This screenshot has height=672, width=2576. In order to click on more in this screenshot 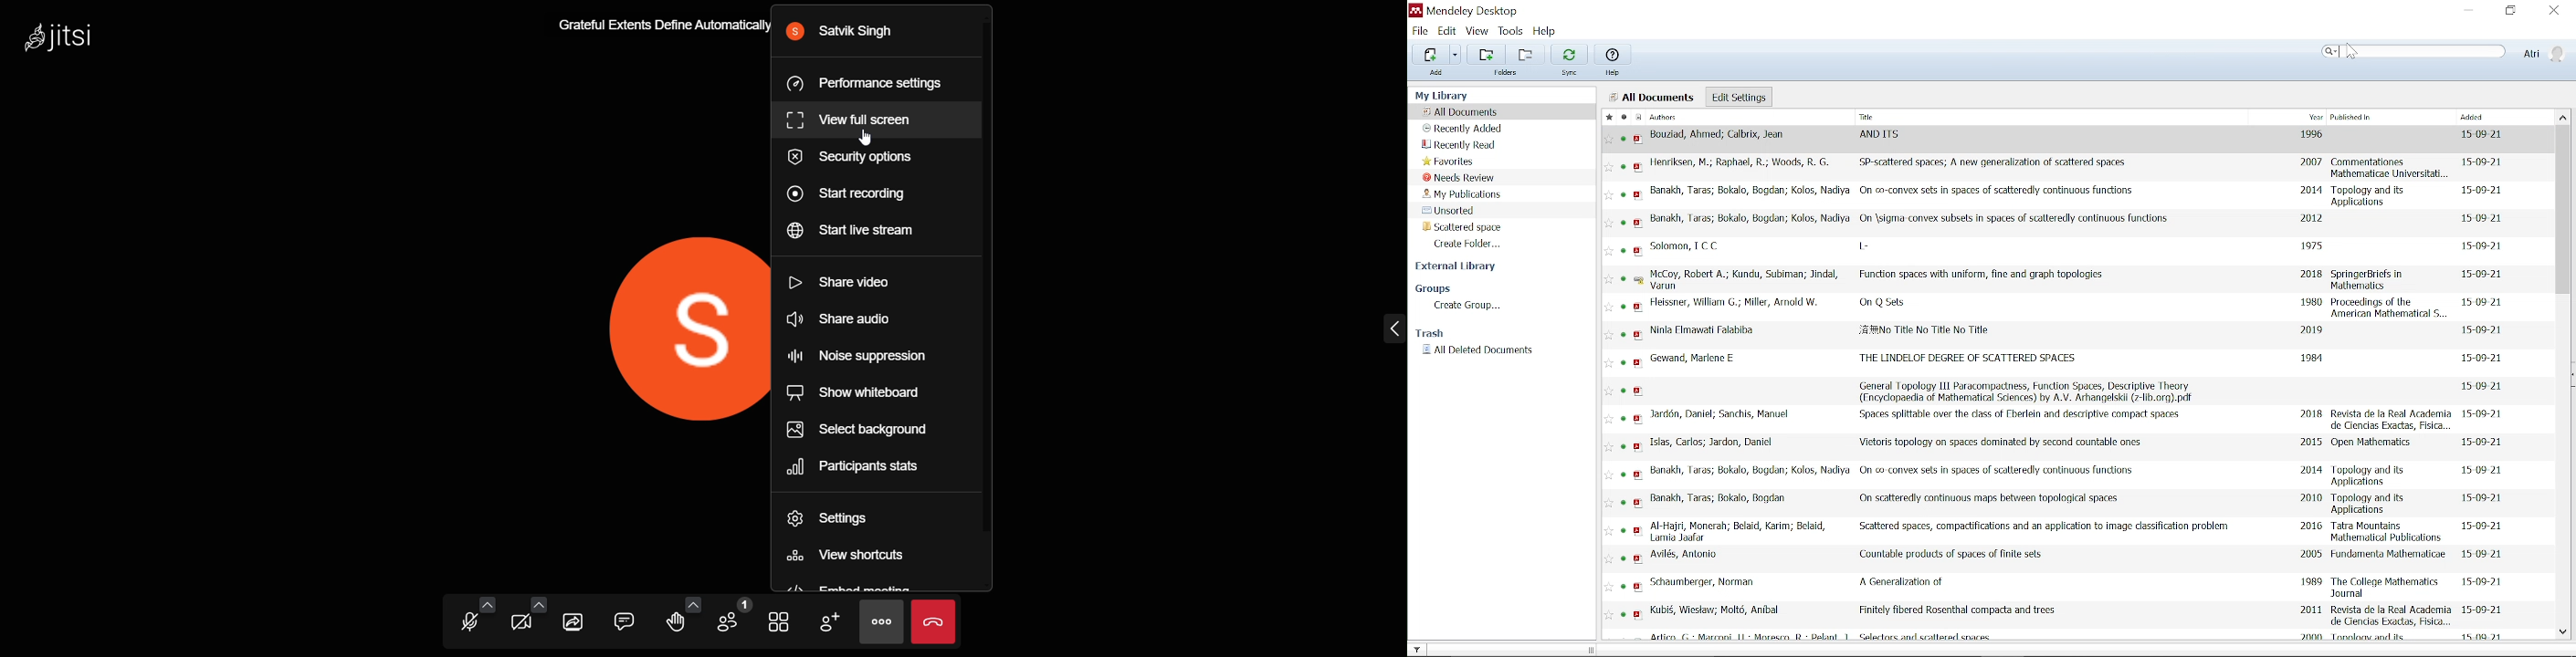, I will do `click(880, 622)`.